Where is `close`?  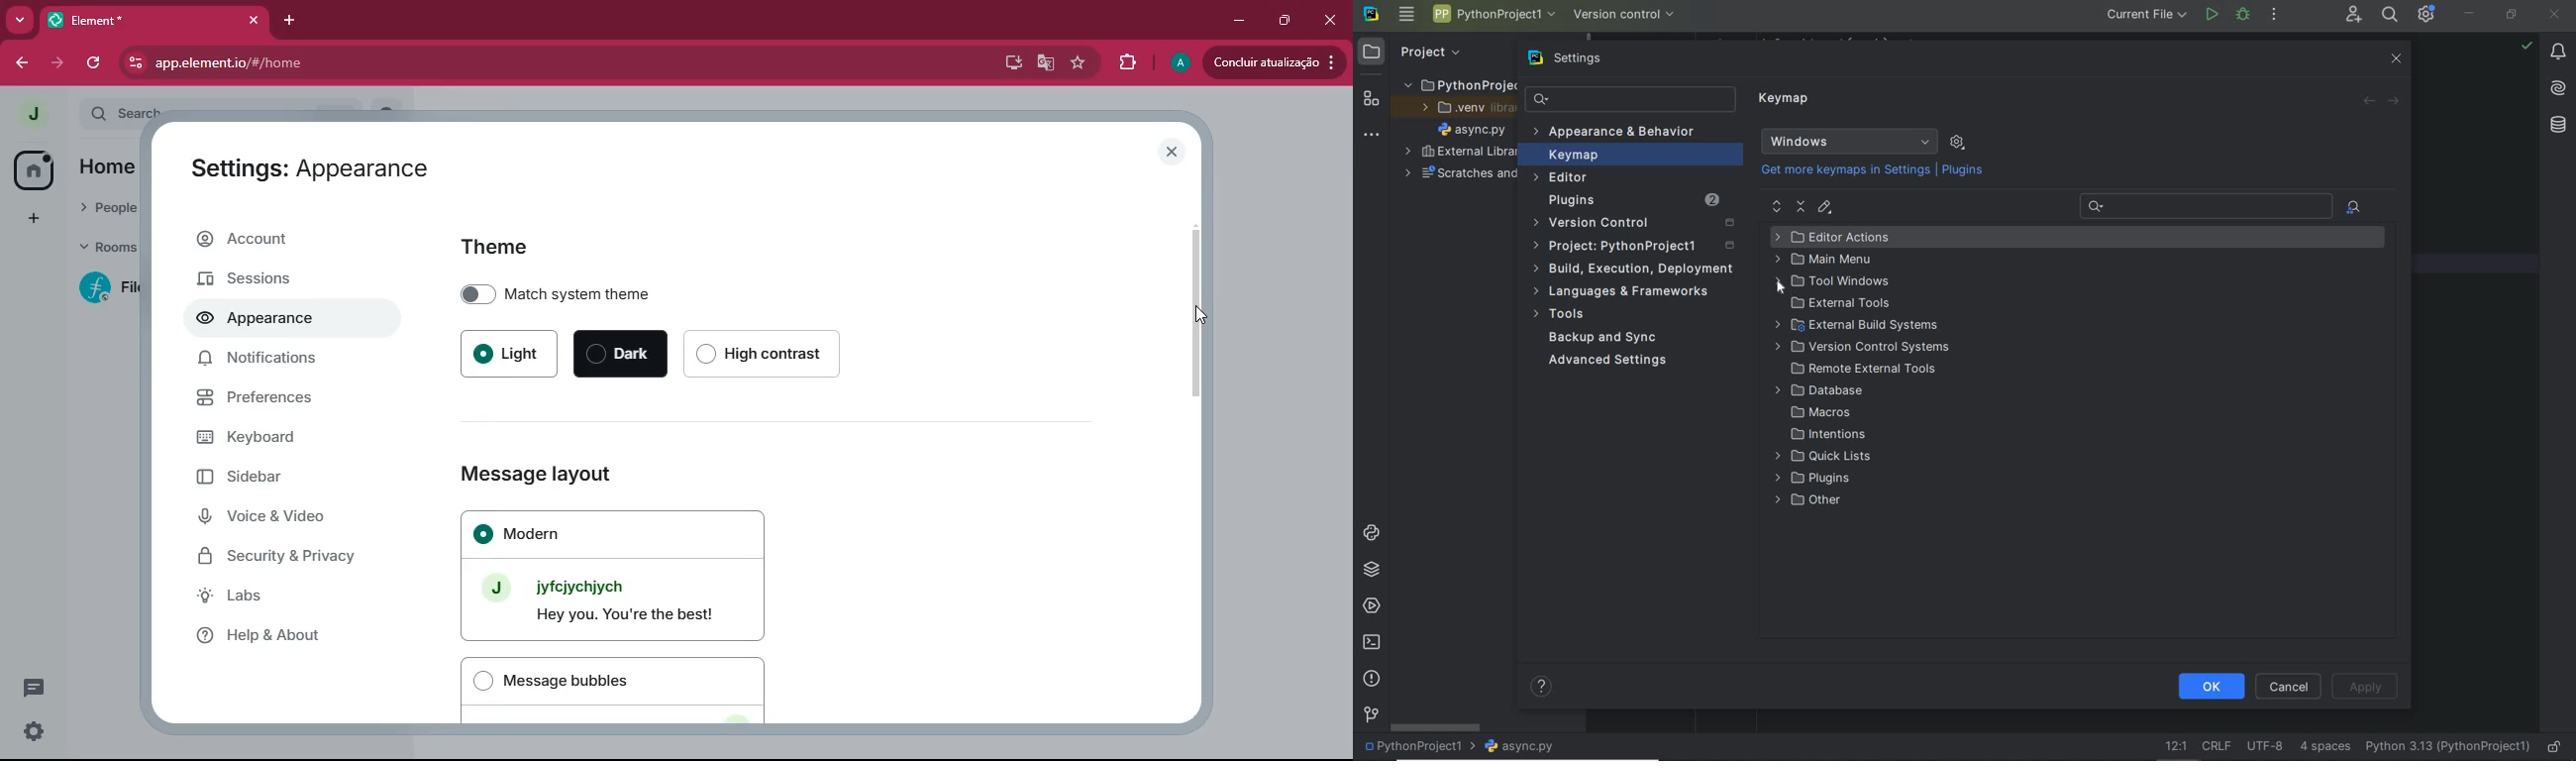 close is located at coordinates (1177, 153).